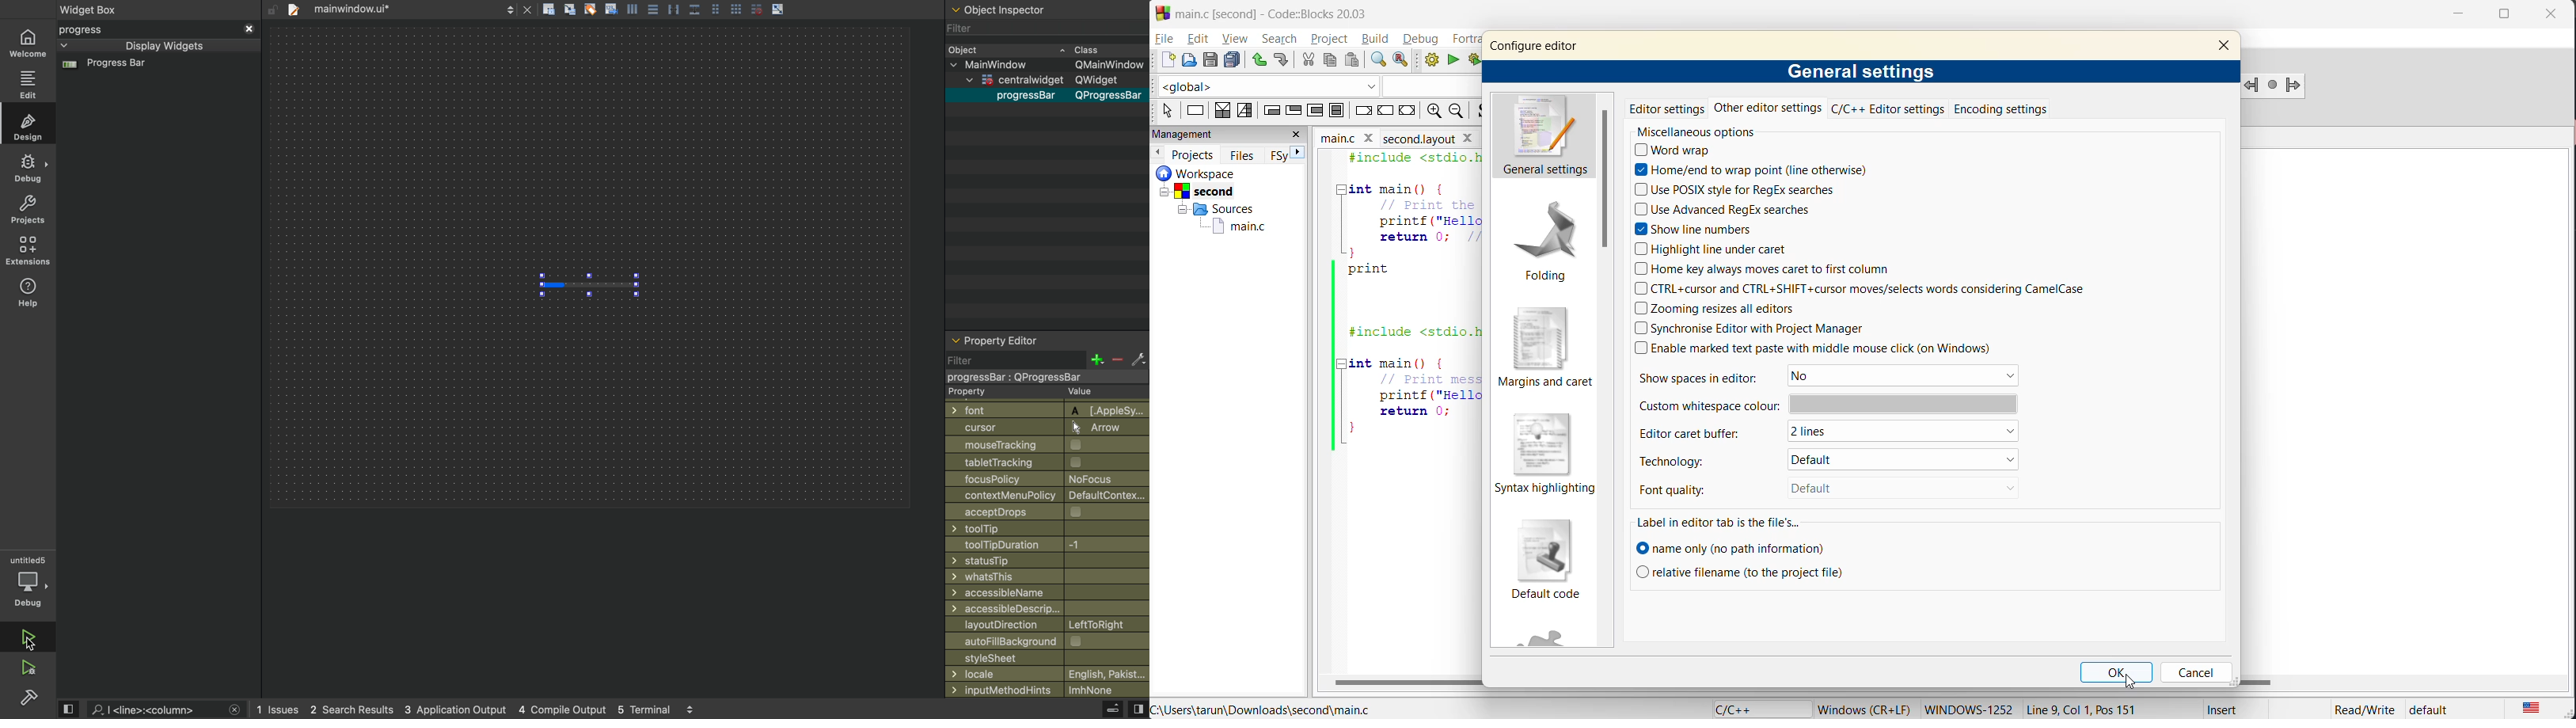 The height and width of the screenshot is (728, 2576). I want to click on Jump forward, so click(2295, 83).